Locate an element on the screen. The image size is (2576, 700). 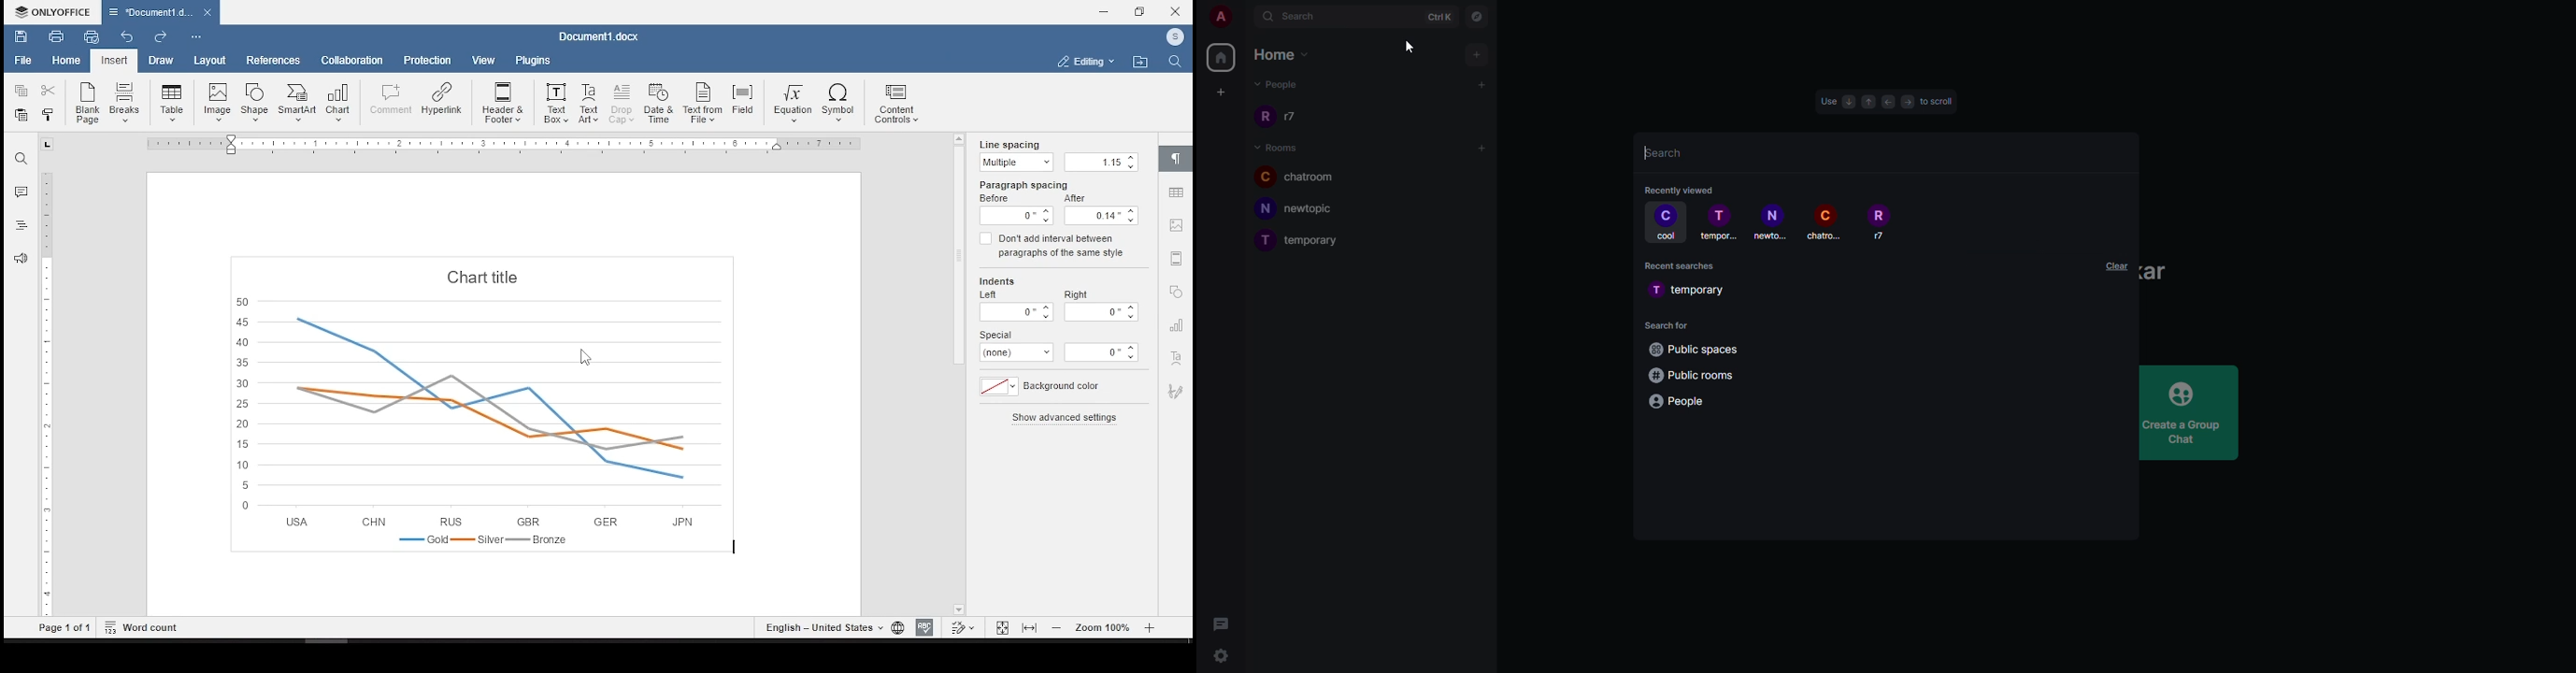
don't add interval between paragraphs of the same style on/off is located at coordinates (1053, 246).